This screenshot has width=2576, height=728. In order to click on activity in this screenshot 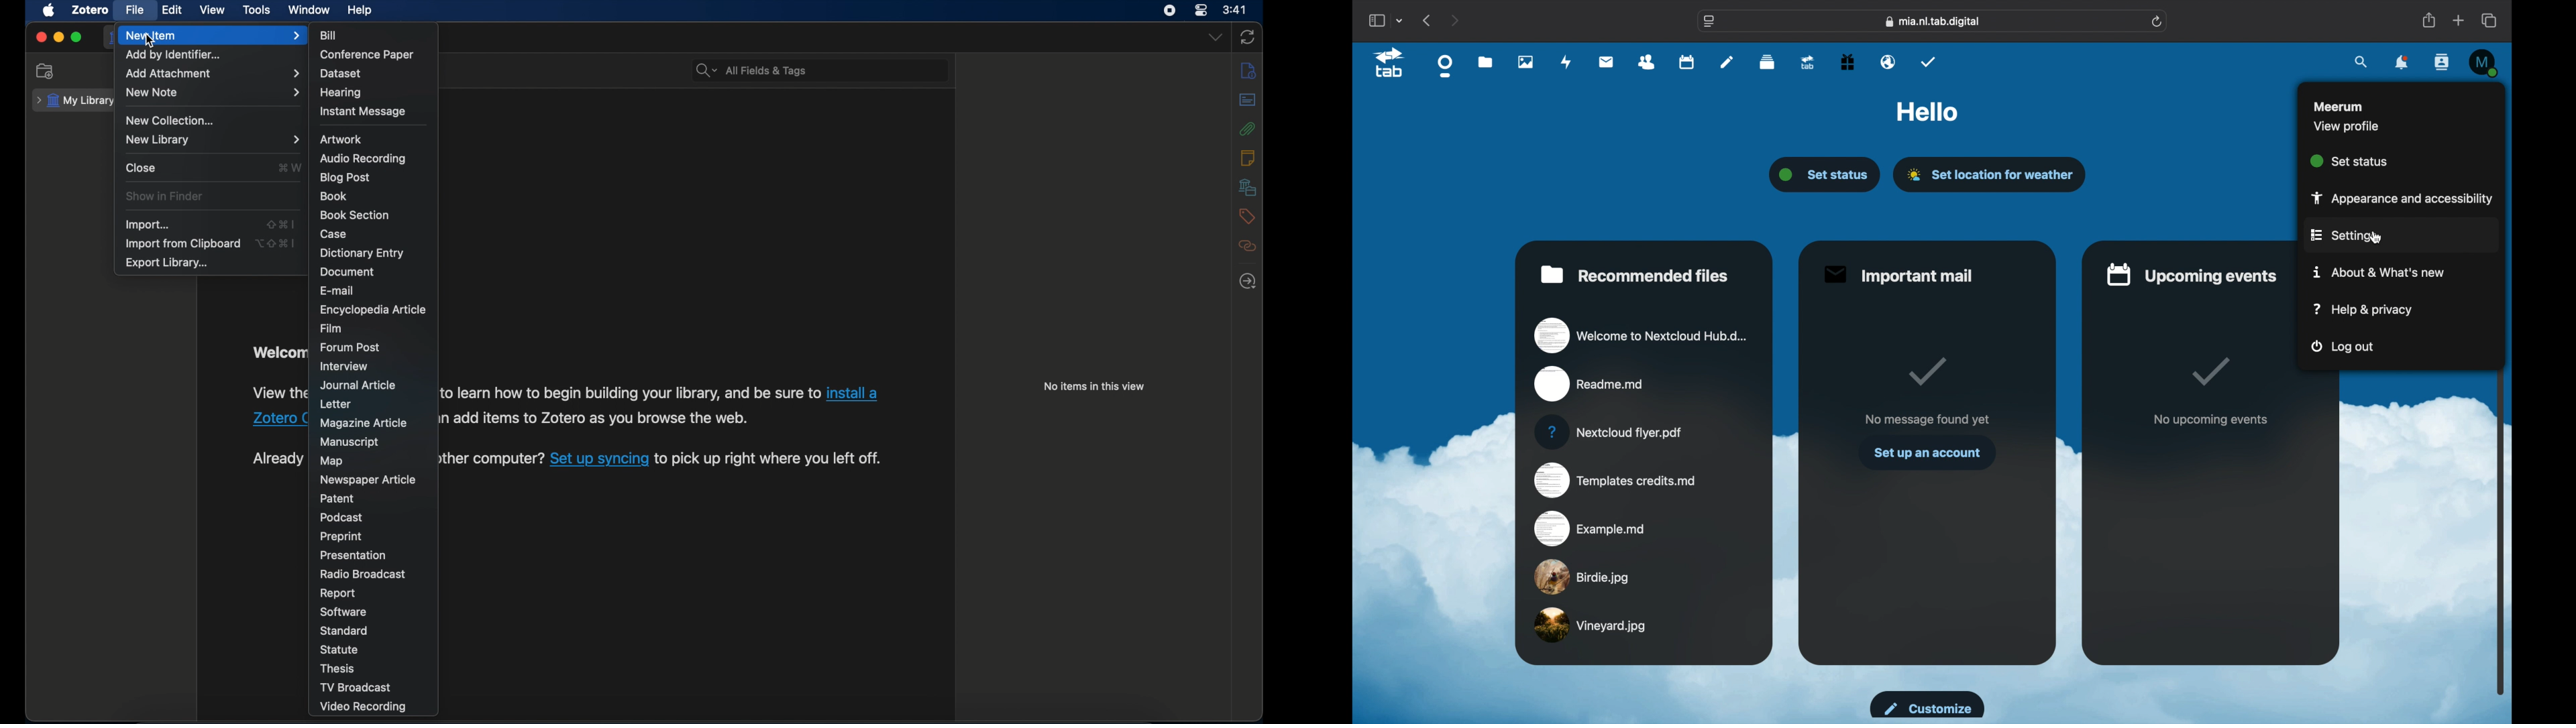, I will do `click(1566, 62)`.